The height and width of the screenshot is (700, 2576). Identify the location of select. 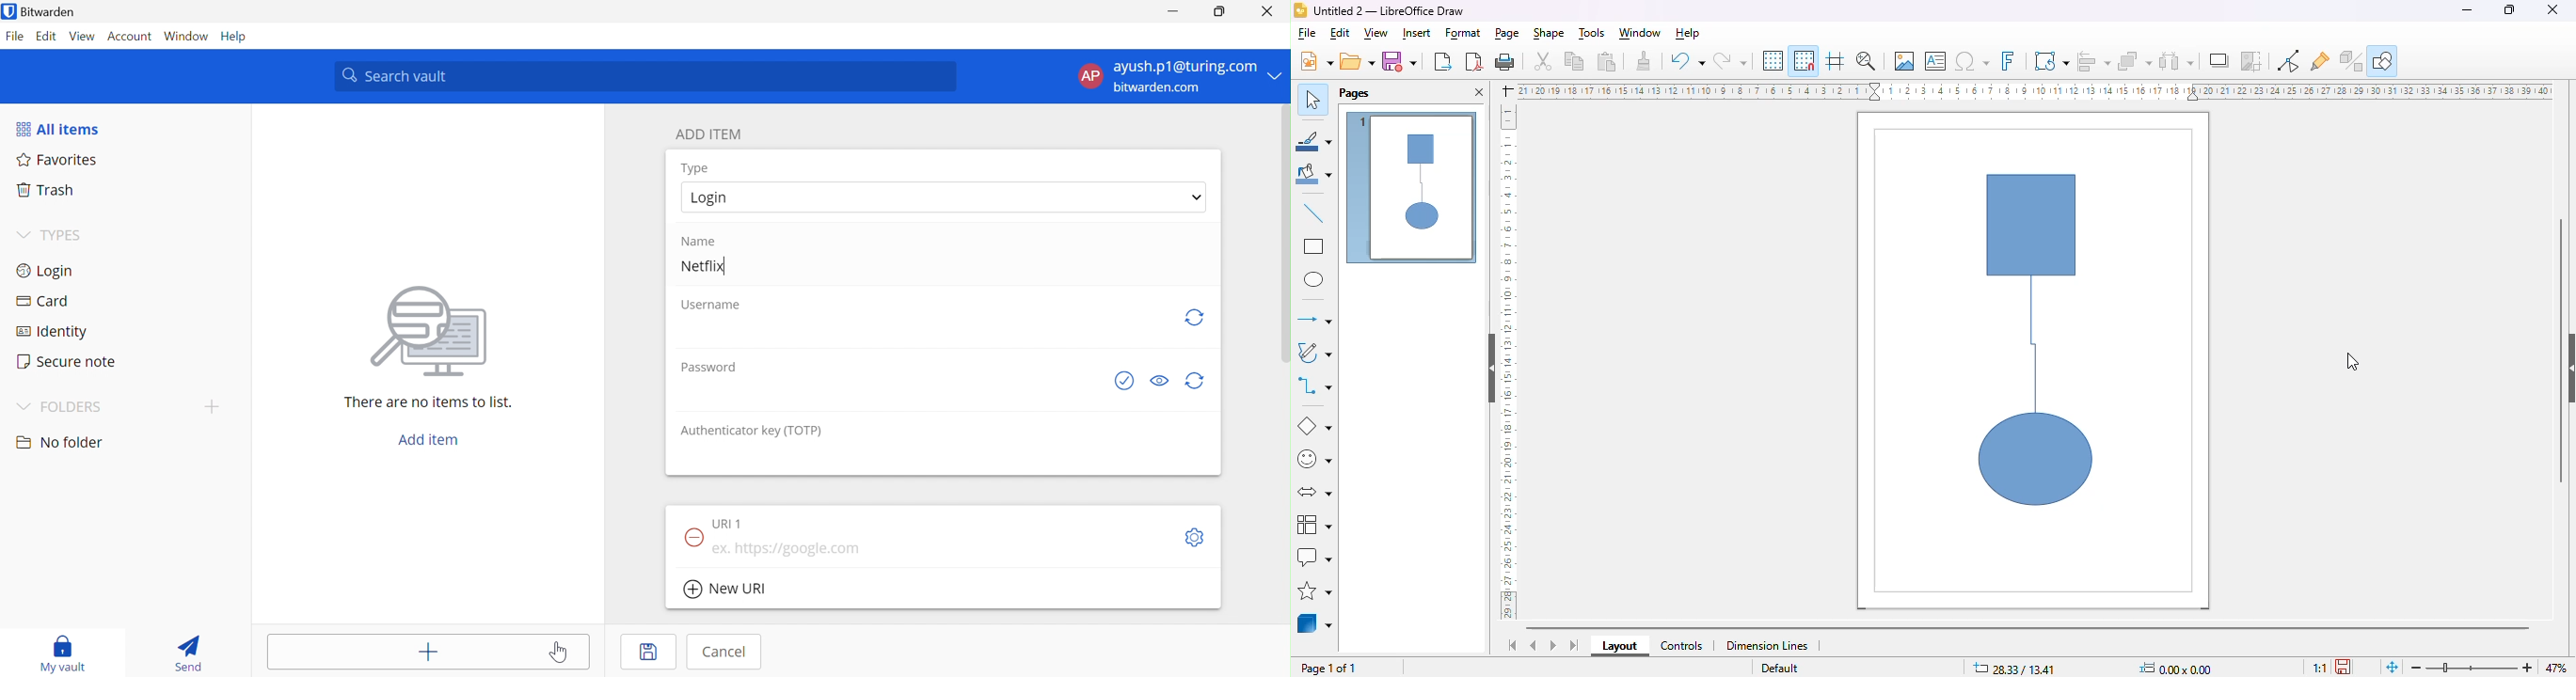
(1312, 98).